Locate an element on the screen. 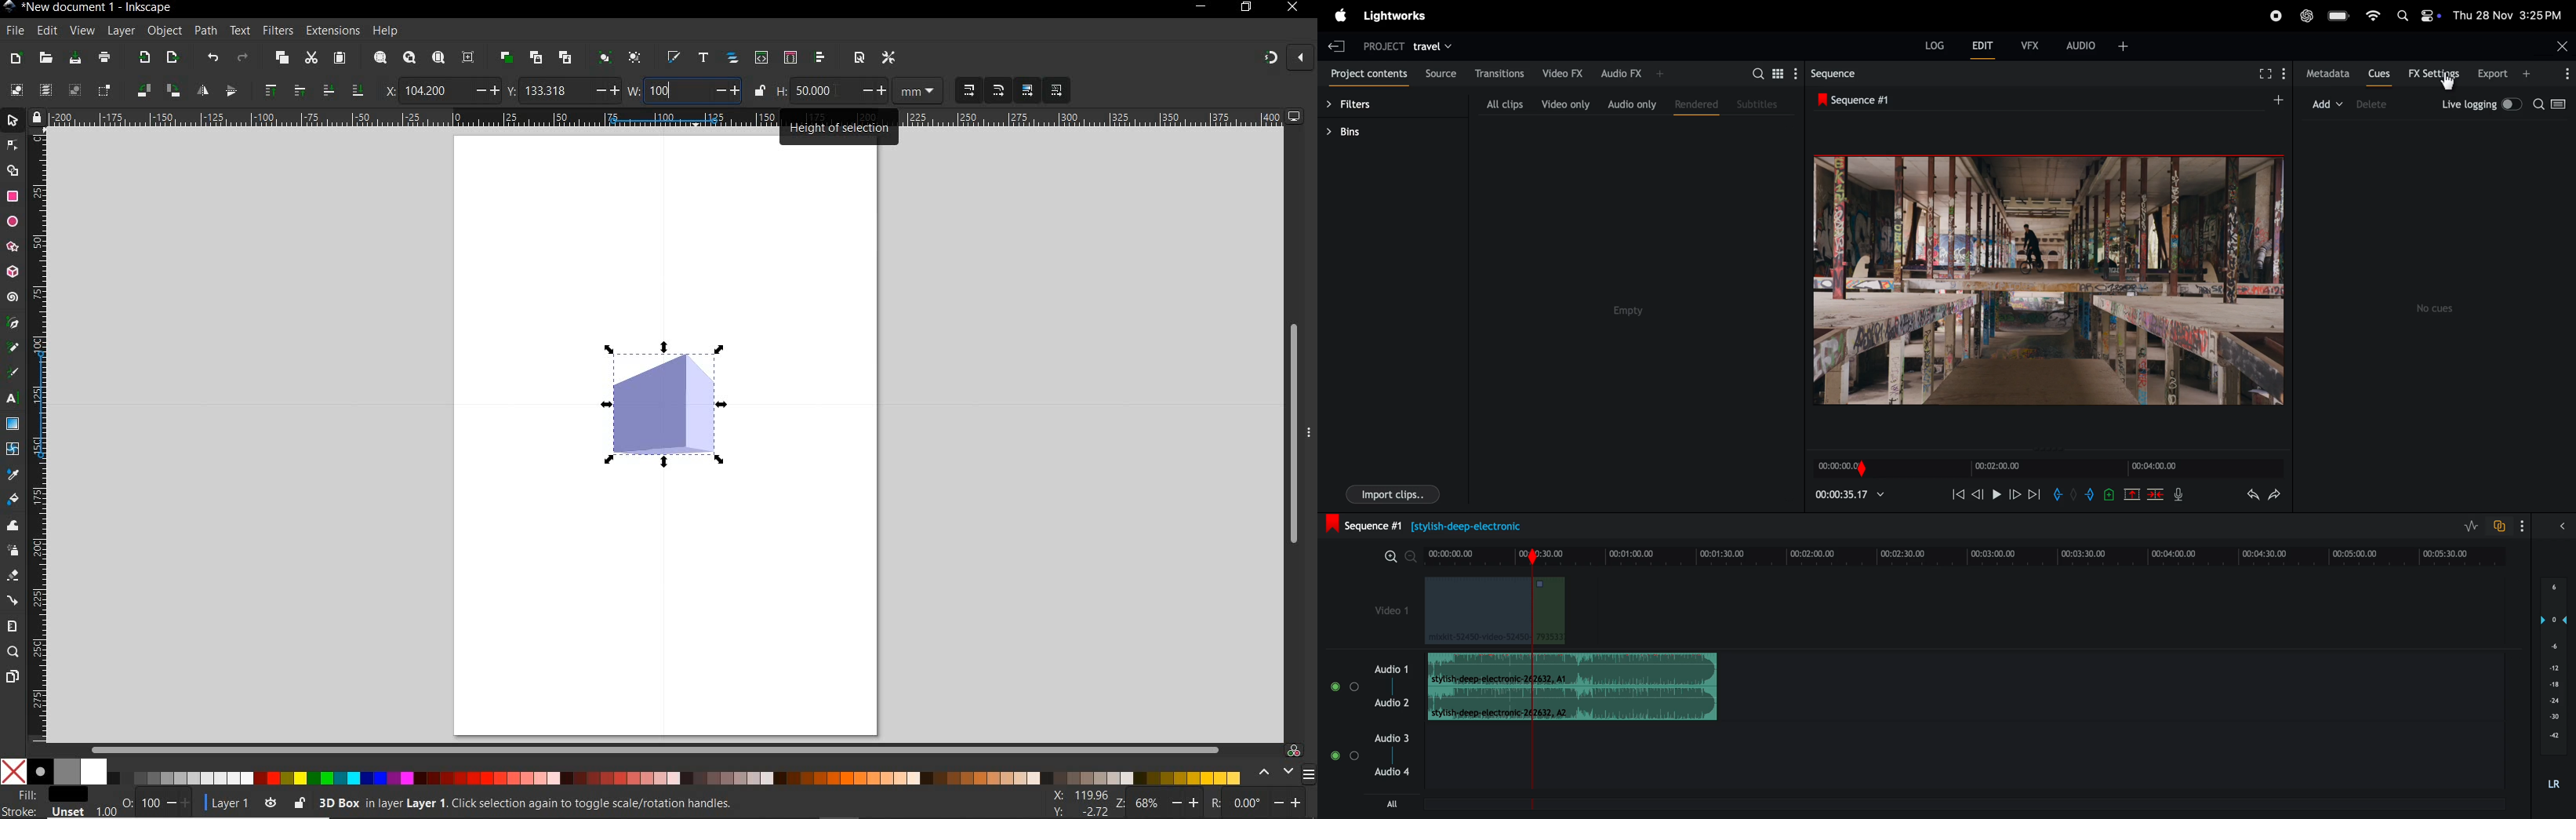 The image size is (2576, 840). cursor is located at coordinates (837, 92).